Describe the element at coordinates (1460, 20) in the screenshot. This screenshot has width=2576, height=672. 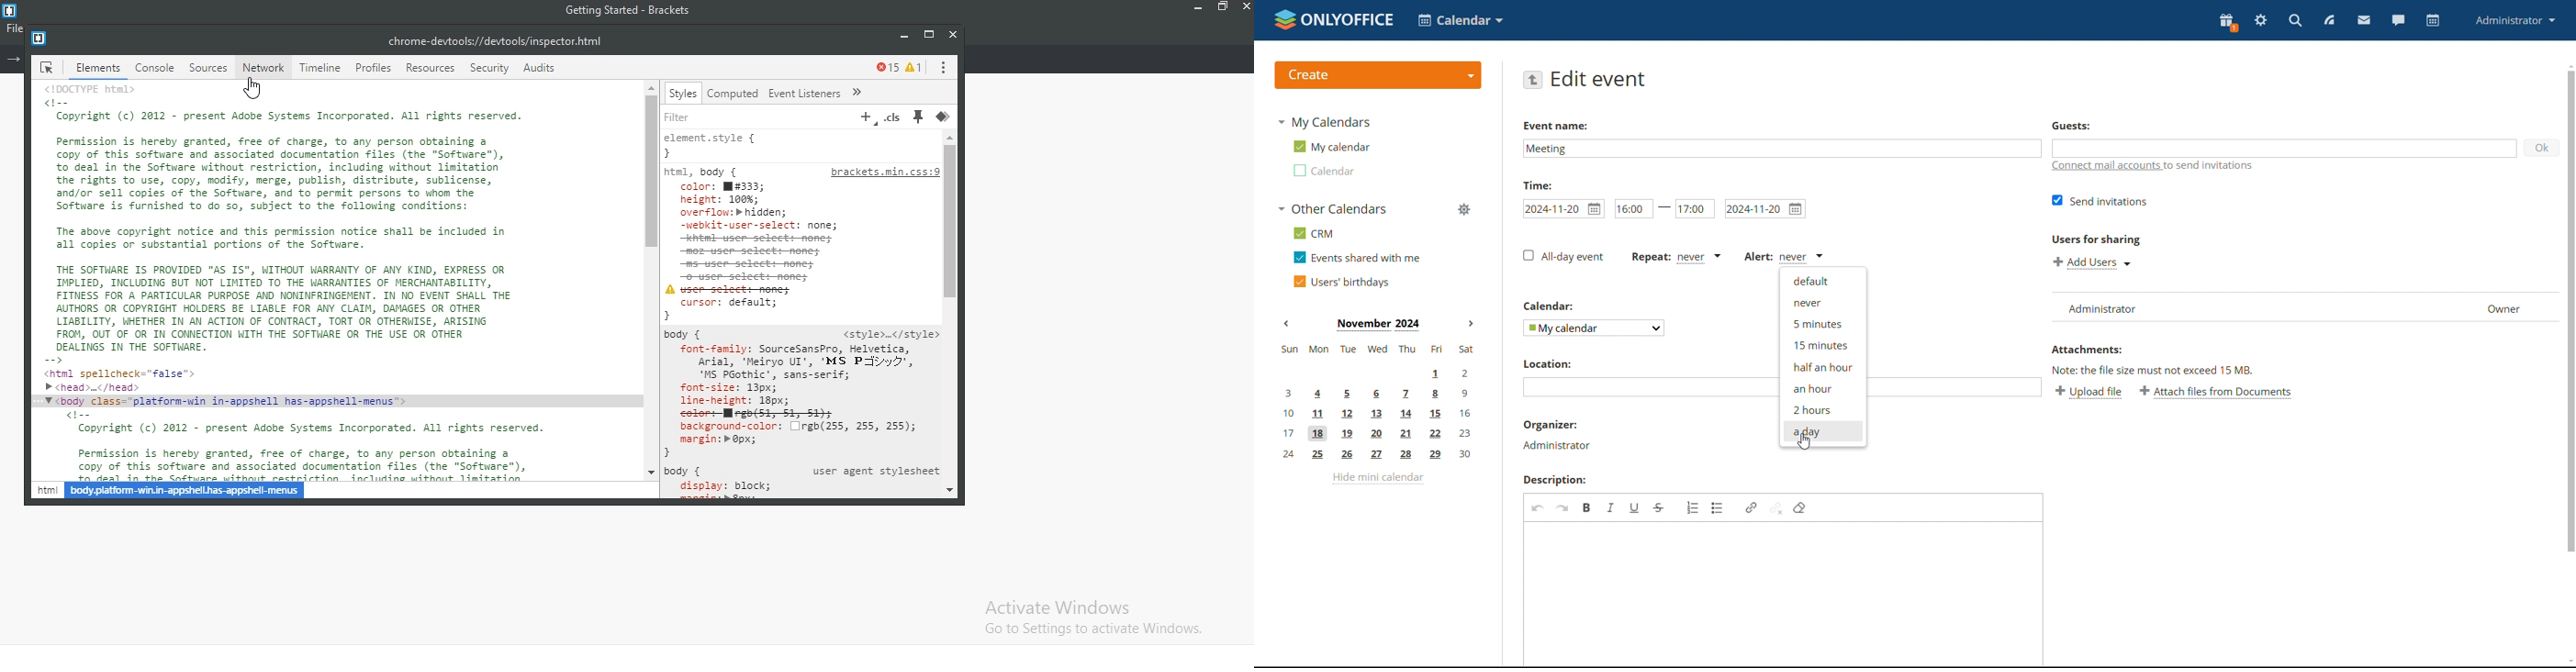
I see `select application` at that location.